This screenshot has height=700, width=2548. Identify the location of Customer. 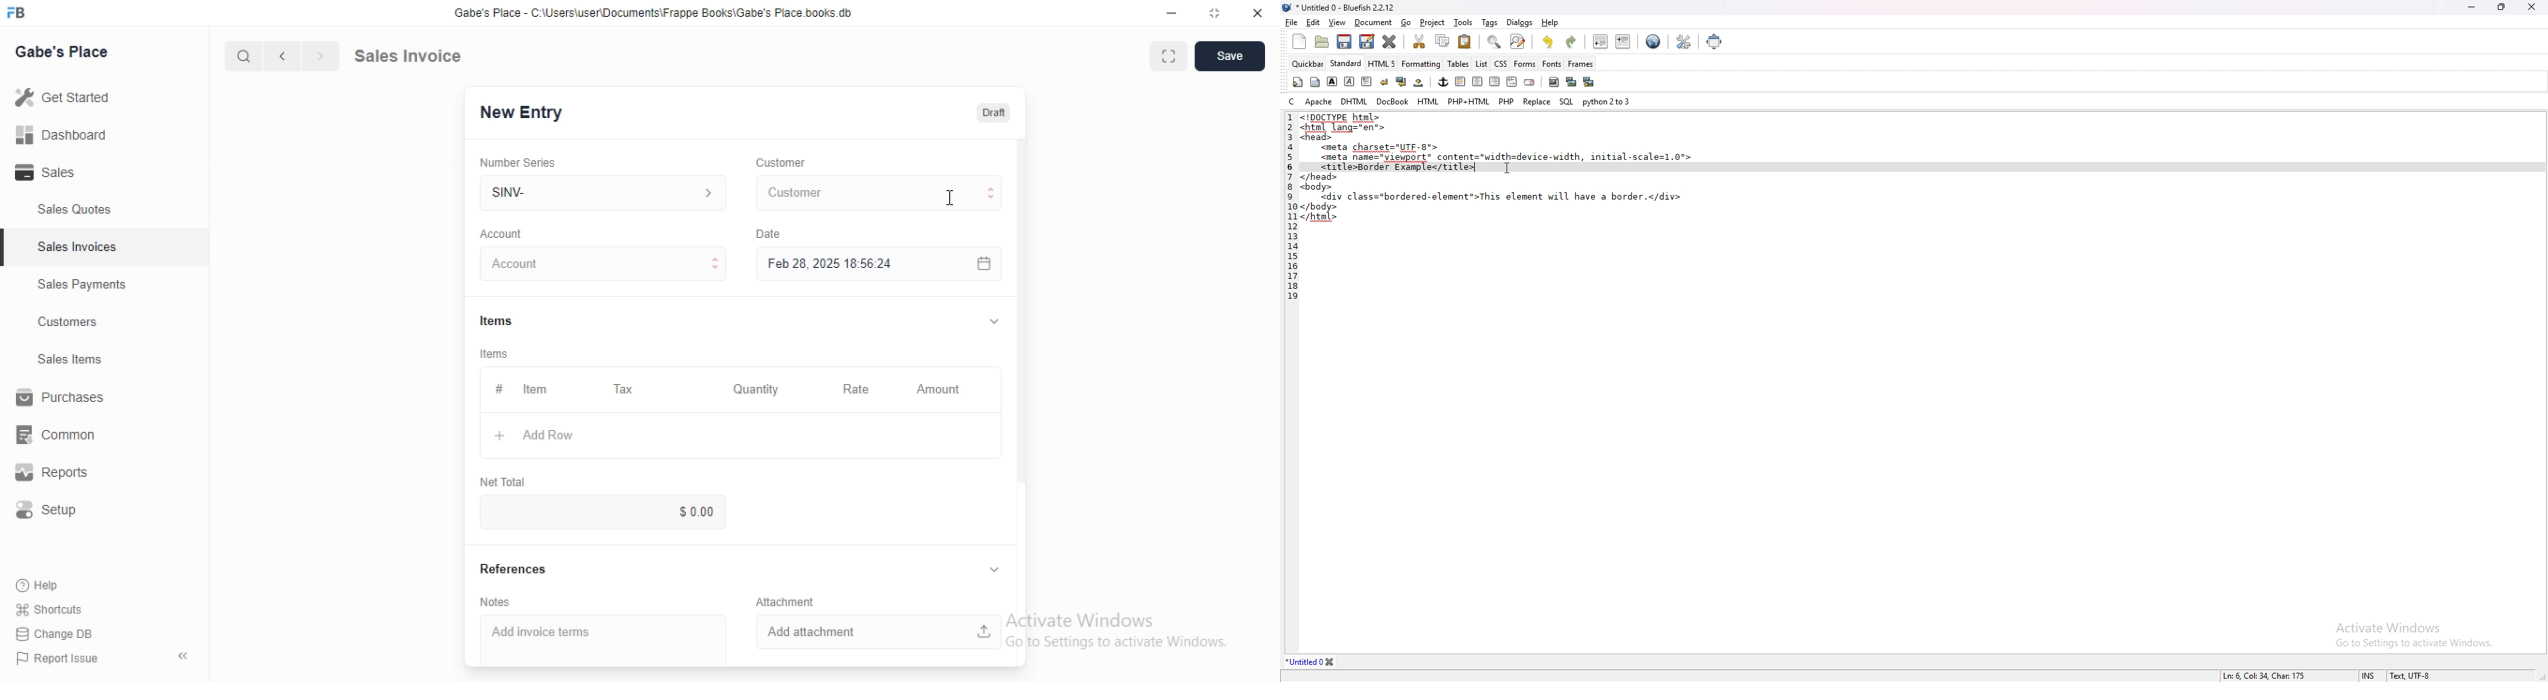
(789, 161).